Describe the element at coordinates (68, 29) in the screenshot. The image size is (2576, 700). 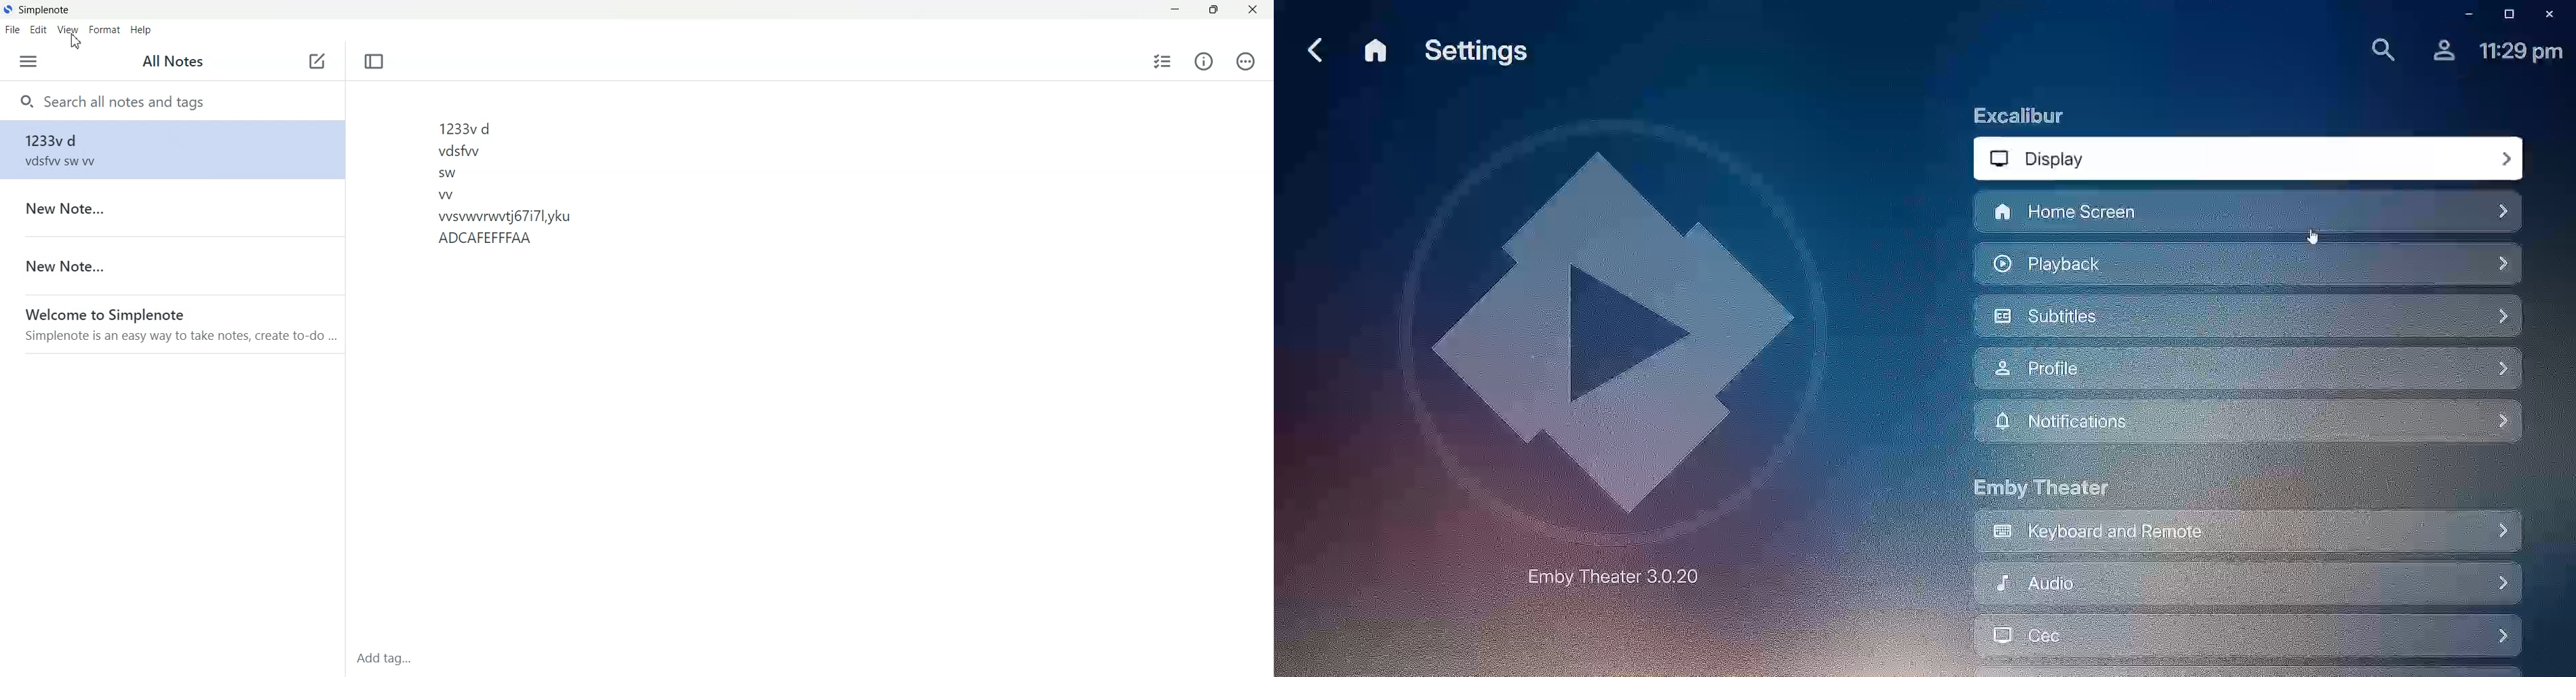
I see `View` at that location.